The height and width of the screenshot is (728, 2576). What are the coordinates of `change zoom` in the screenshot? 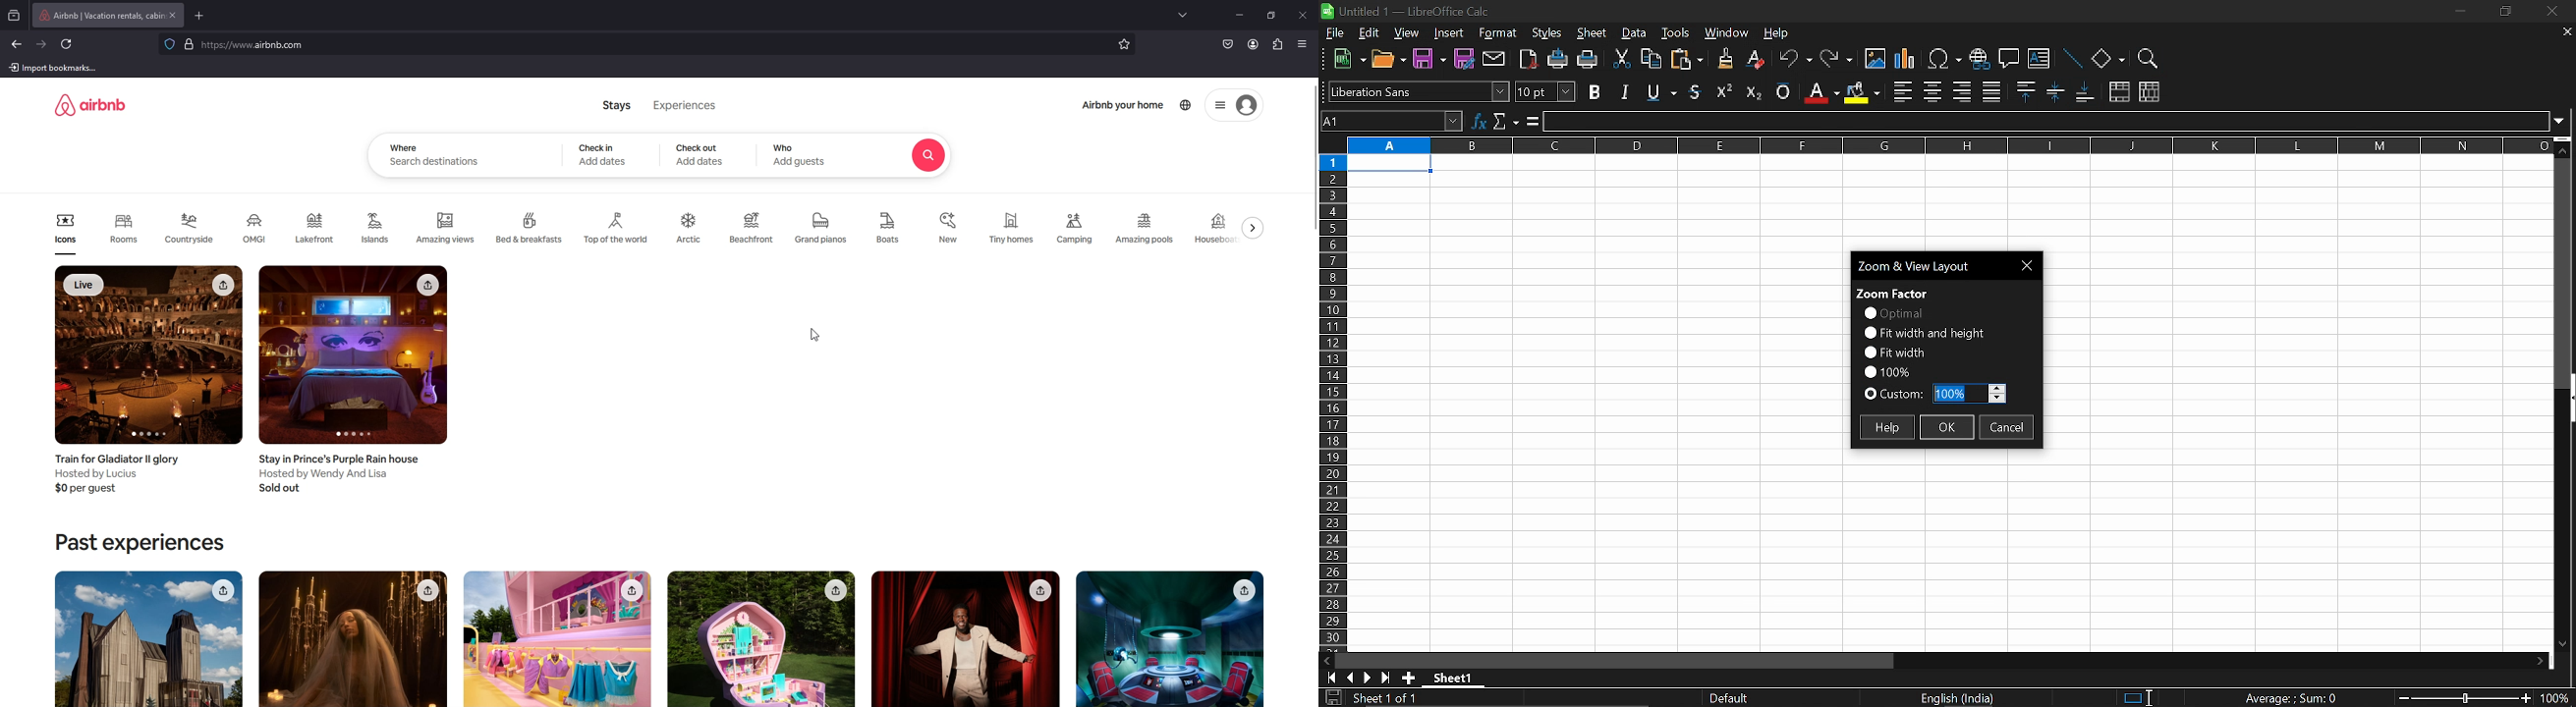 It's located at (2464, 699).